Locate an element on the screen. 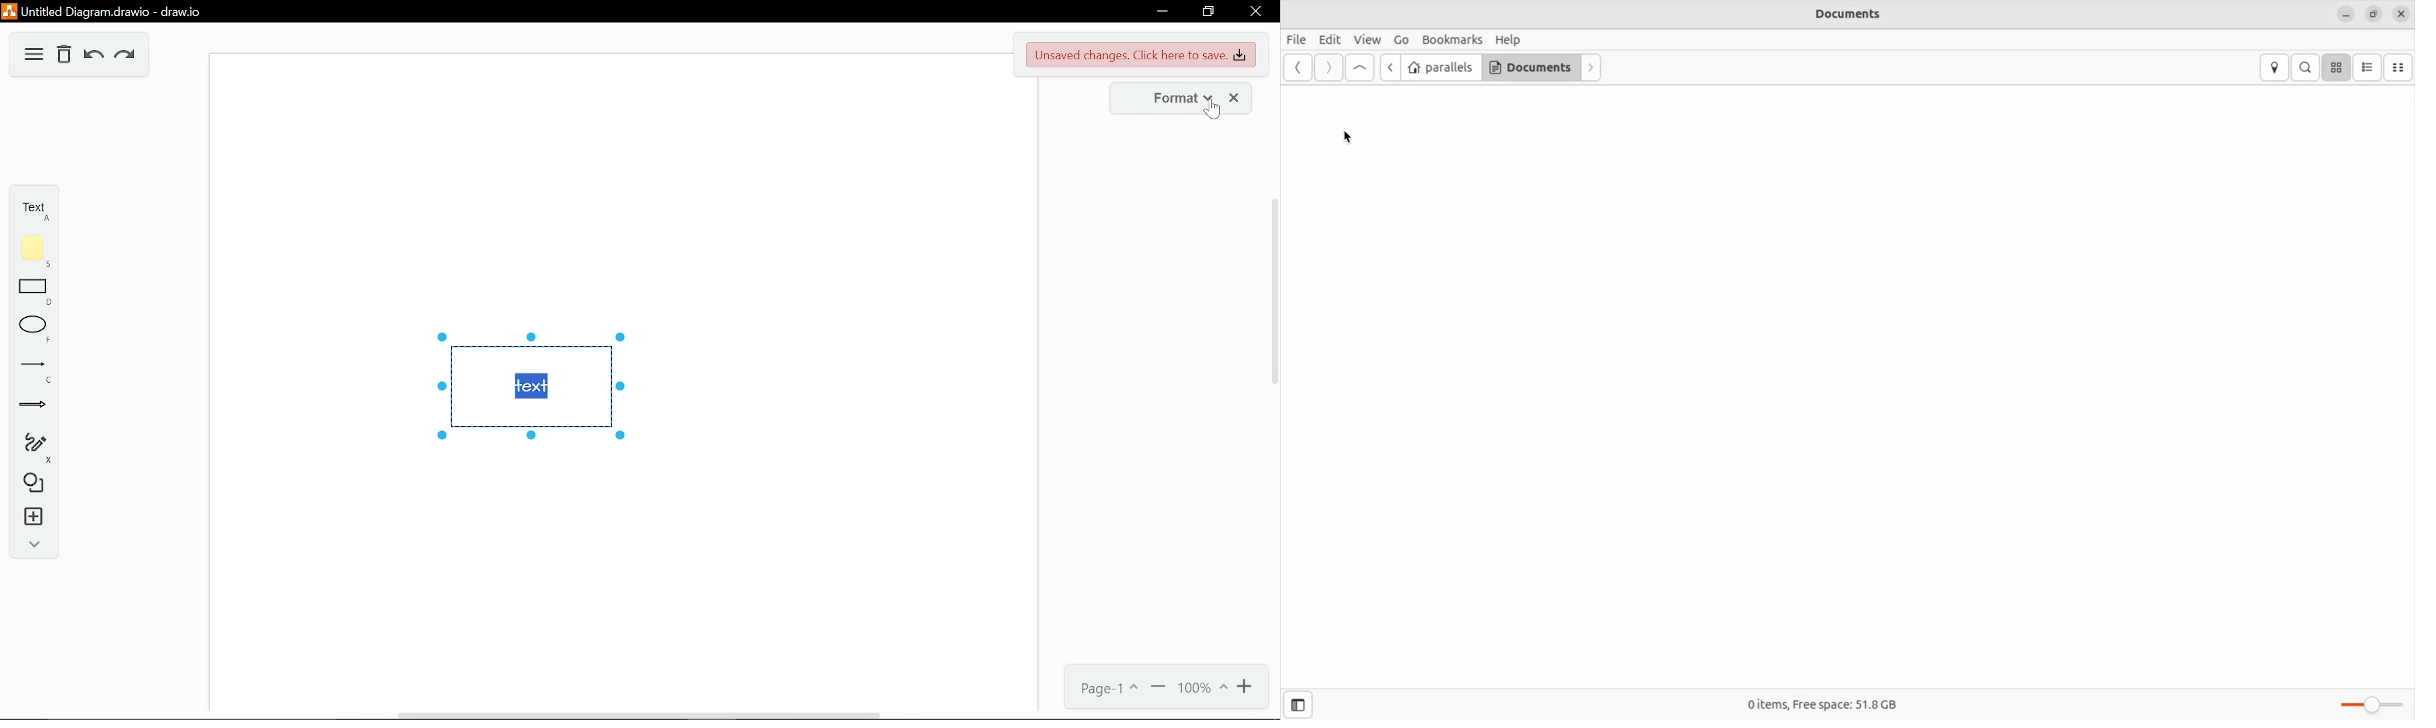 Image resolution: width=2436 pixels, height=728 pixels. zoom in is located at coordinates (1247, 689).